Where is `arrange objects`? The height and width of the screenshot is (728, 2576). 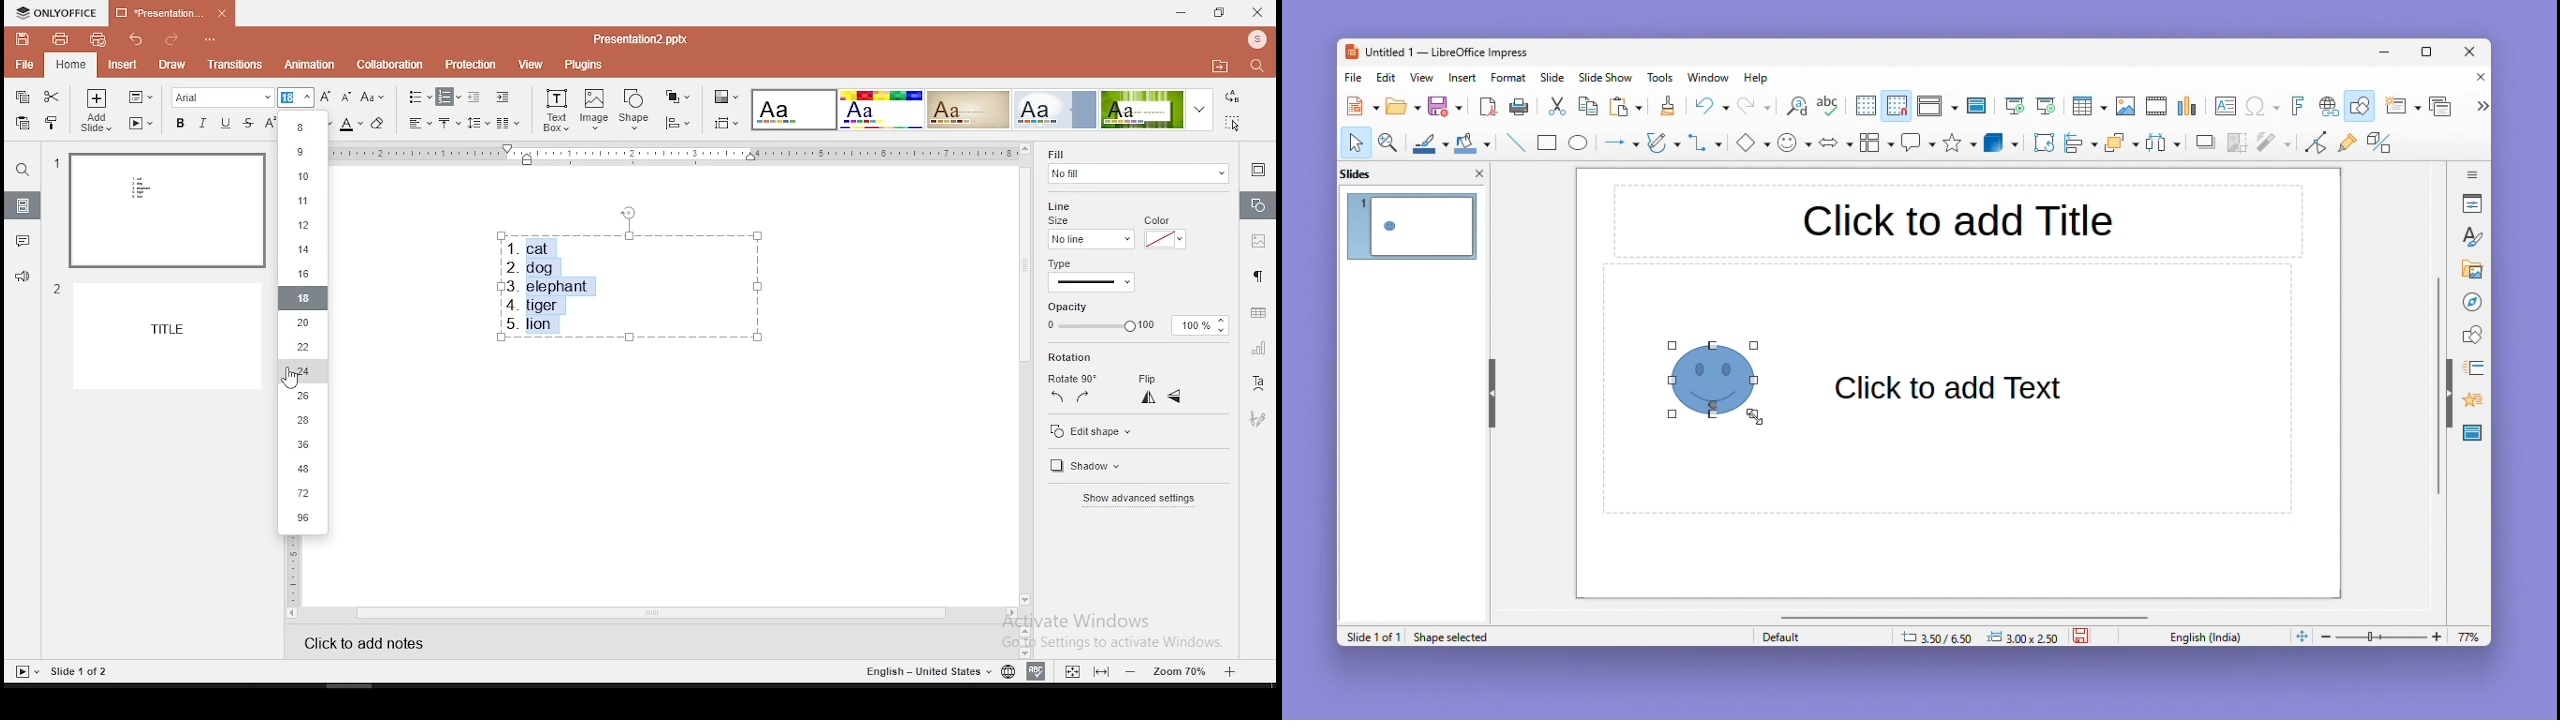 arrange objects is located at coordinates (678, 98).